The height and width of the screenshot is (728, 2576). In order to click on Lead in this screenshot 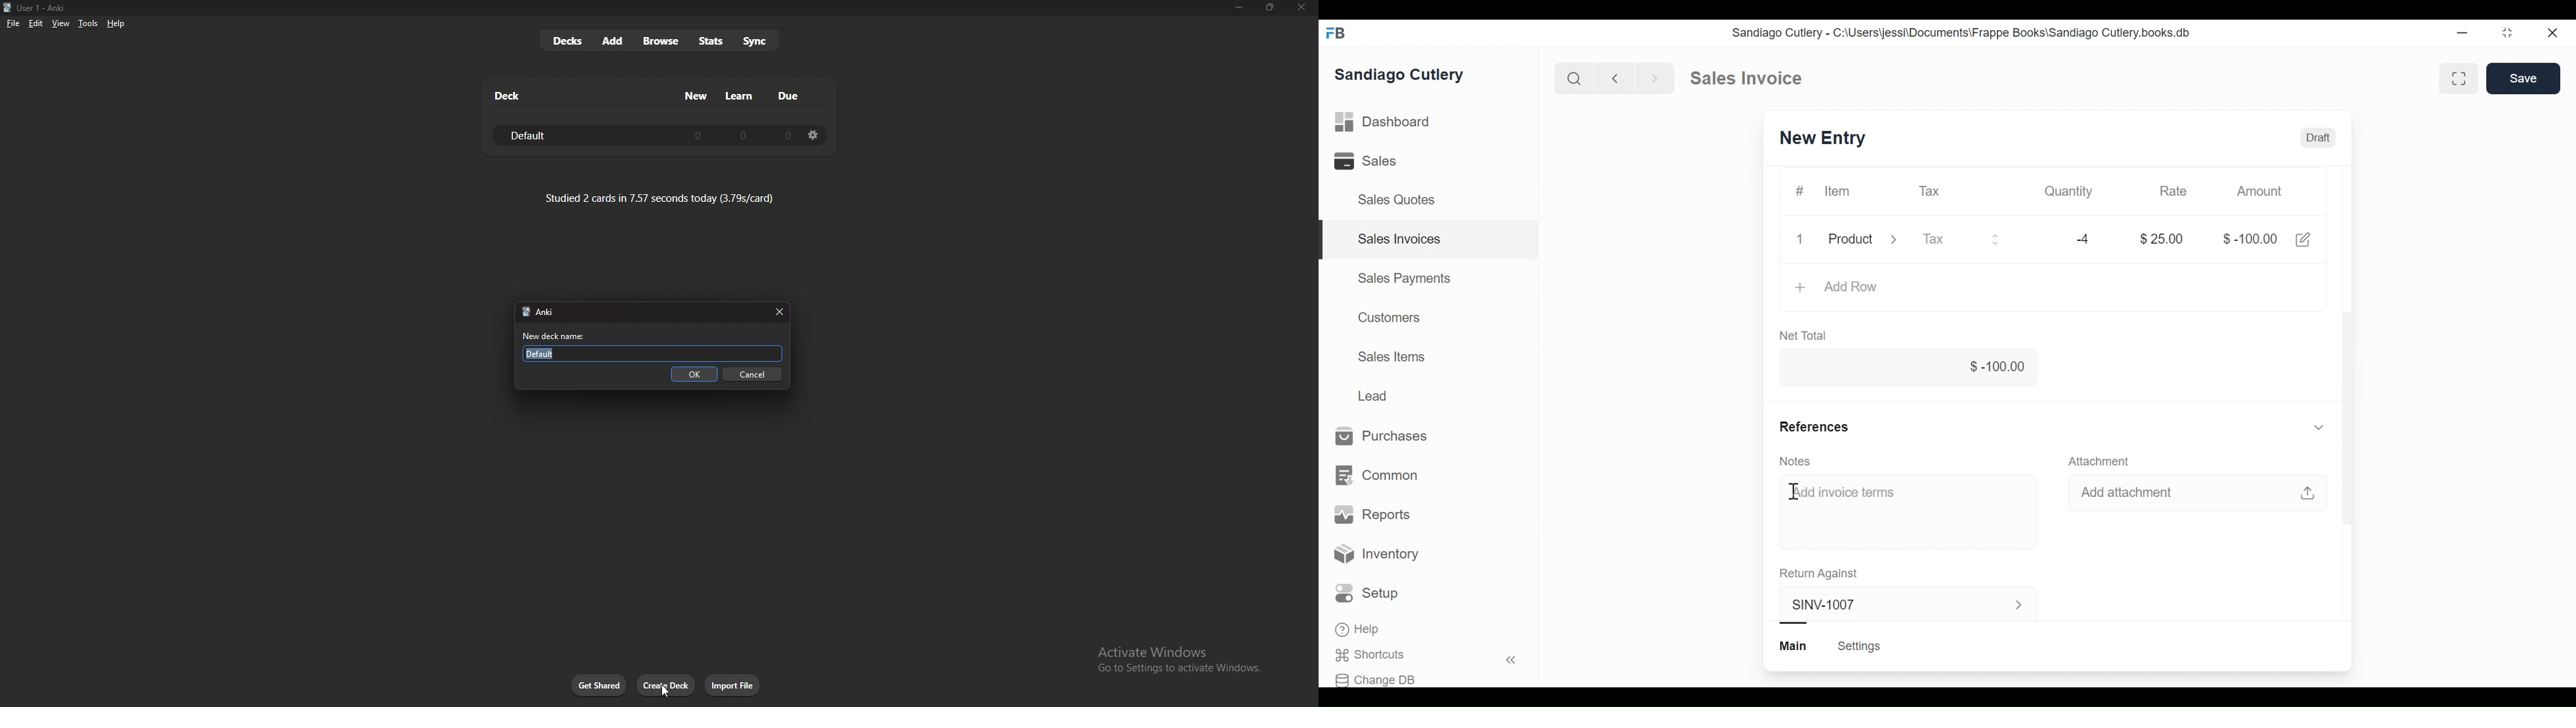, I will do `click(1374, 394)`.